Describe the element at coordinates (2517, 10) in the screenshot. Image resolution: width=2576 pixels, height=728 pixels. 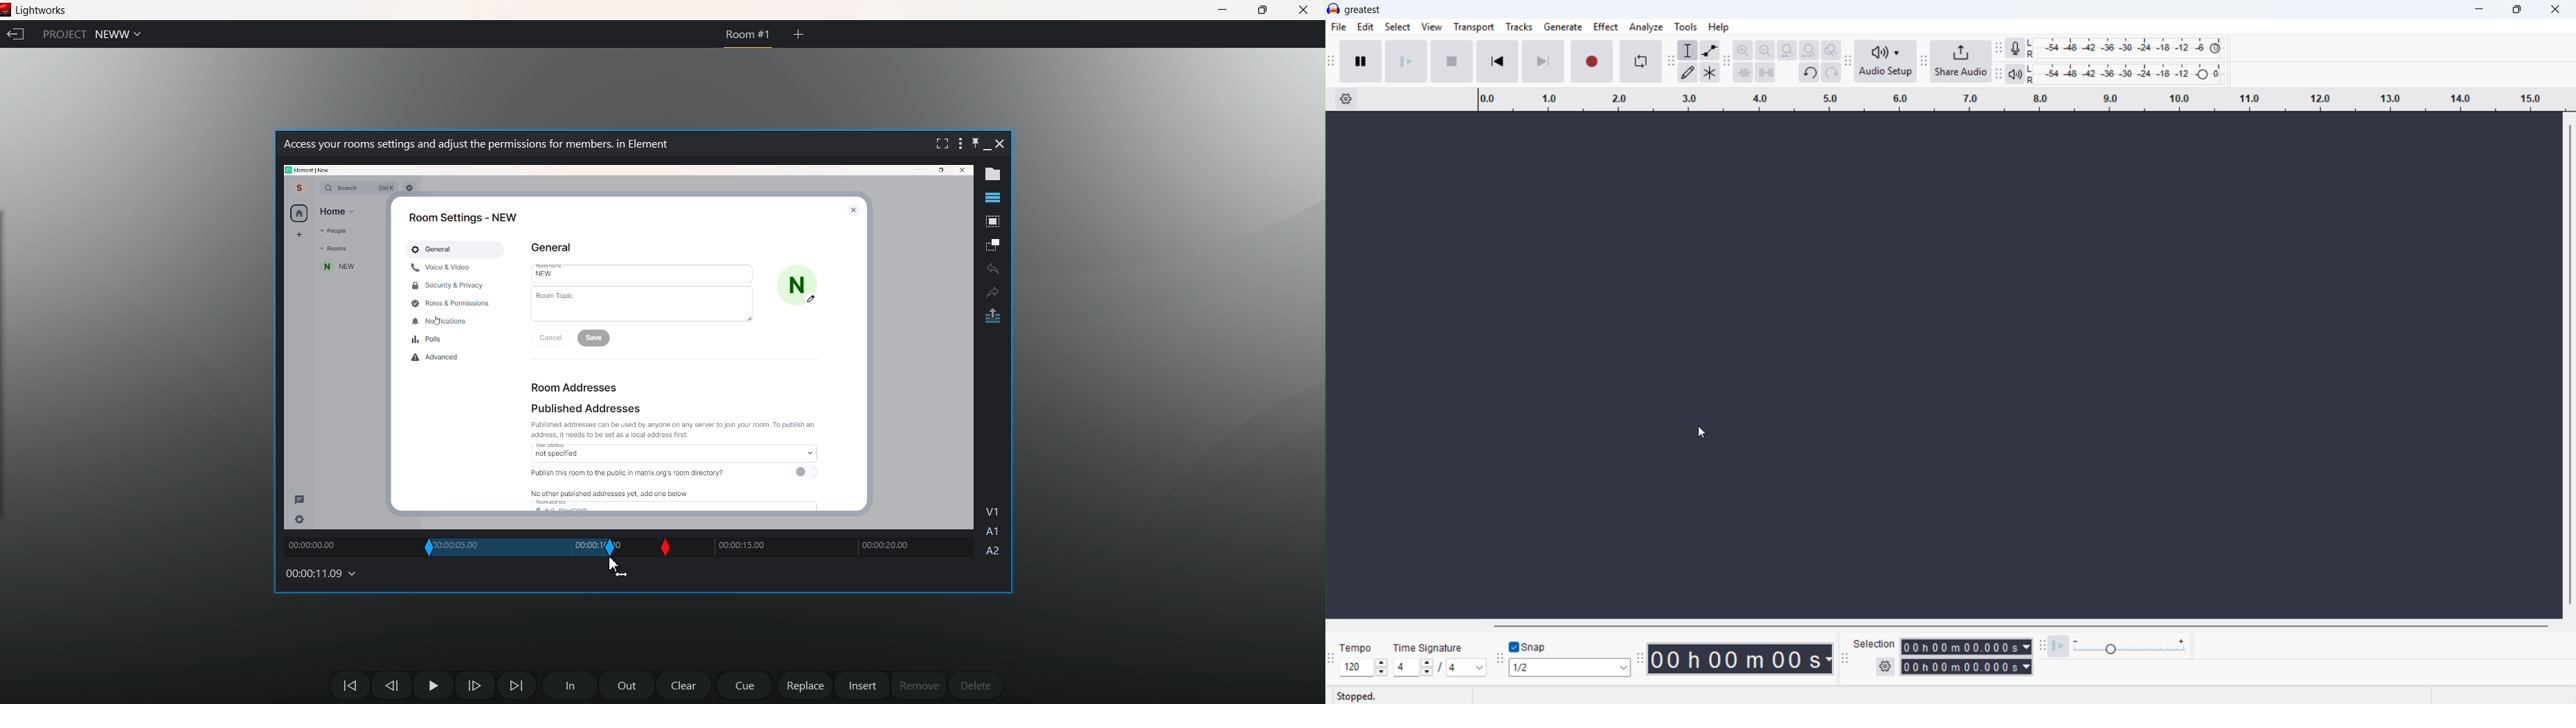
I see `Maximise ` at that location.